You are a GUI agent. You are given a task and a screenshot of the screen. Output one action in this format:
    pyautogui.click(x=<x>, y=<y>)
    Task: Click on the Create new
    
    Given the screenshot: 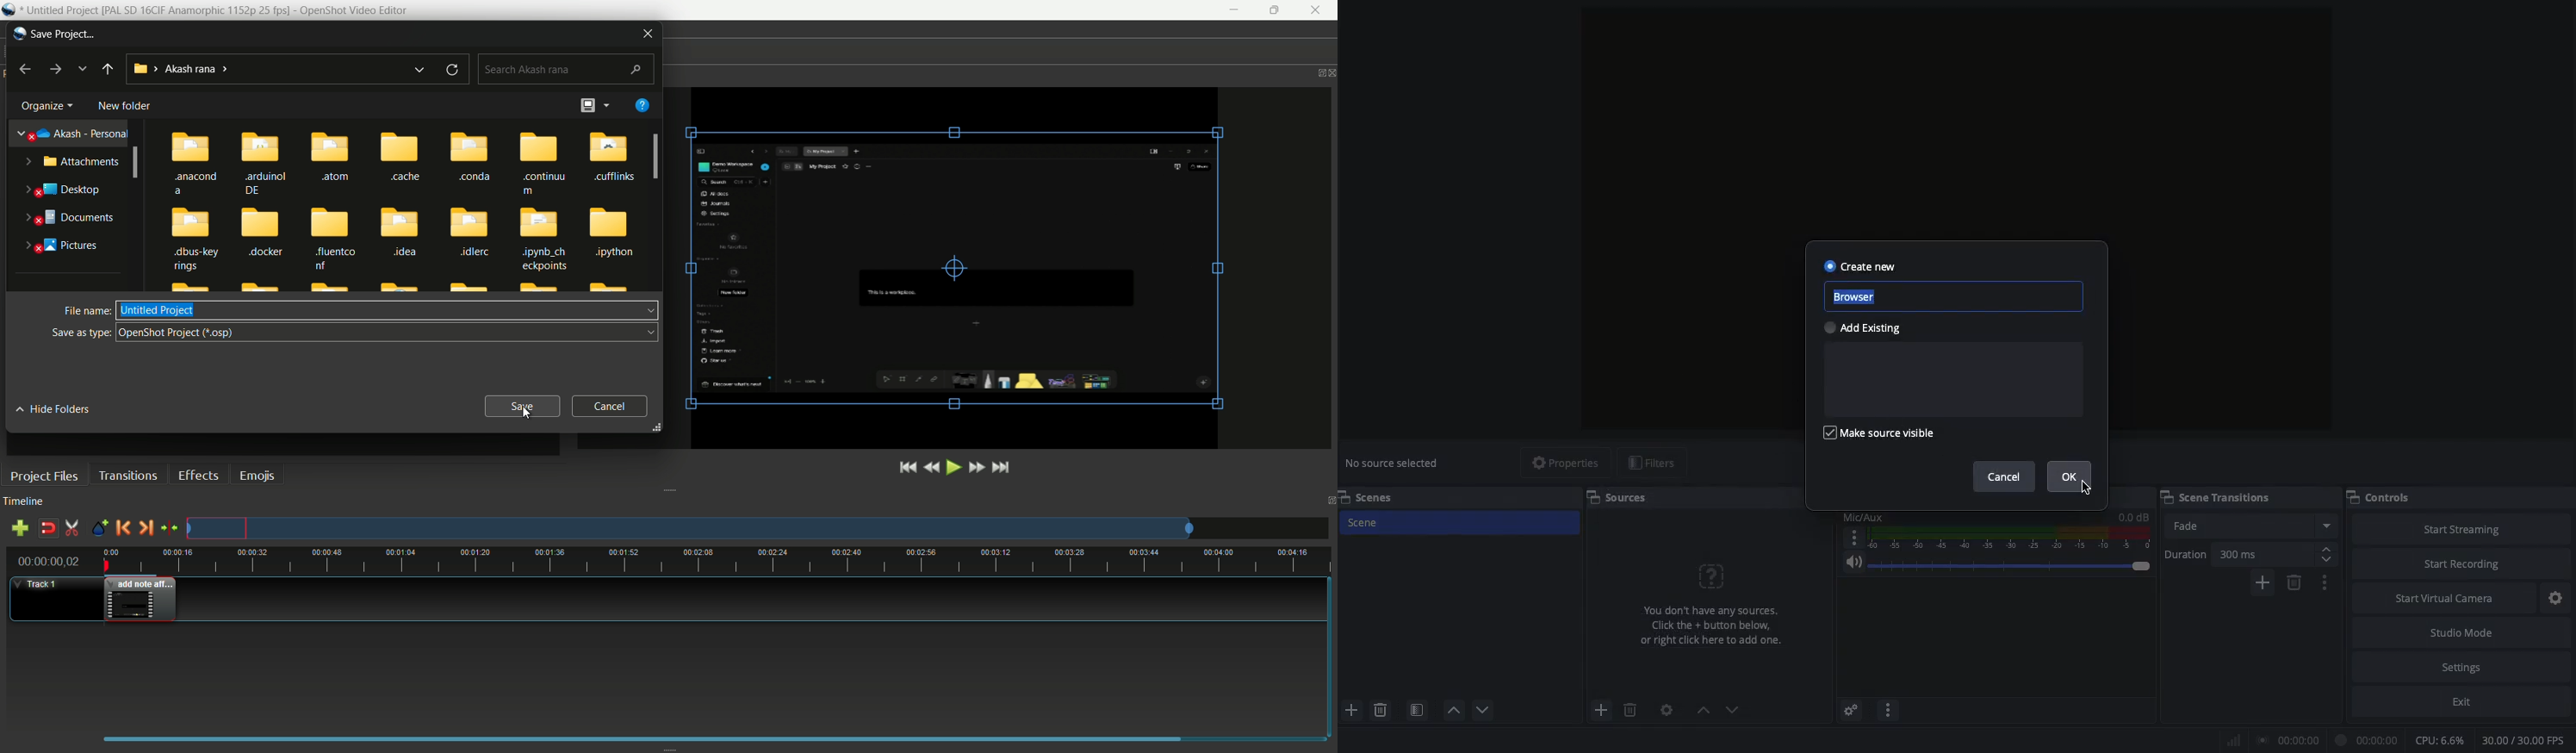 What is the action you would take?
    pyautogui.click(x=1860, y=266)
    